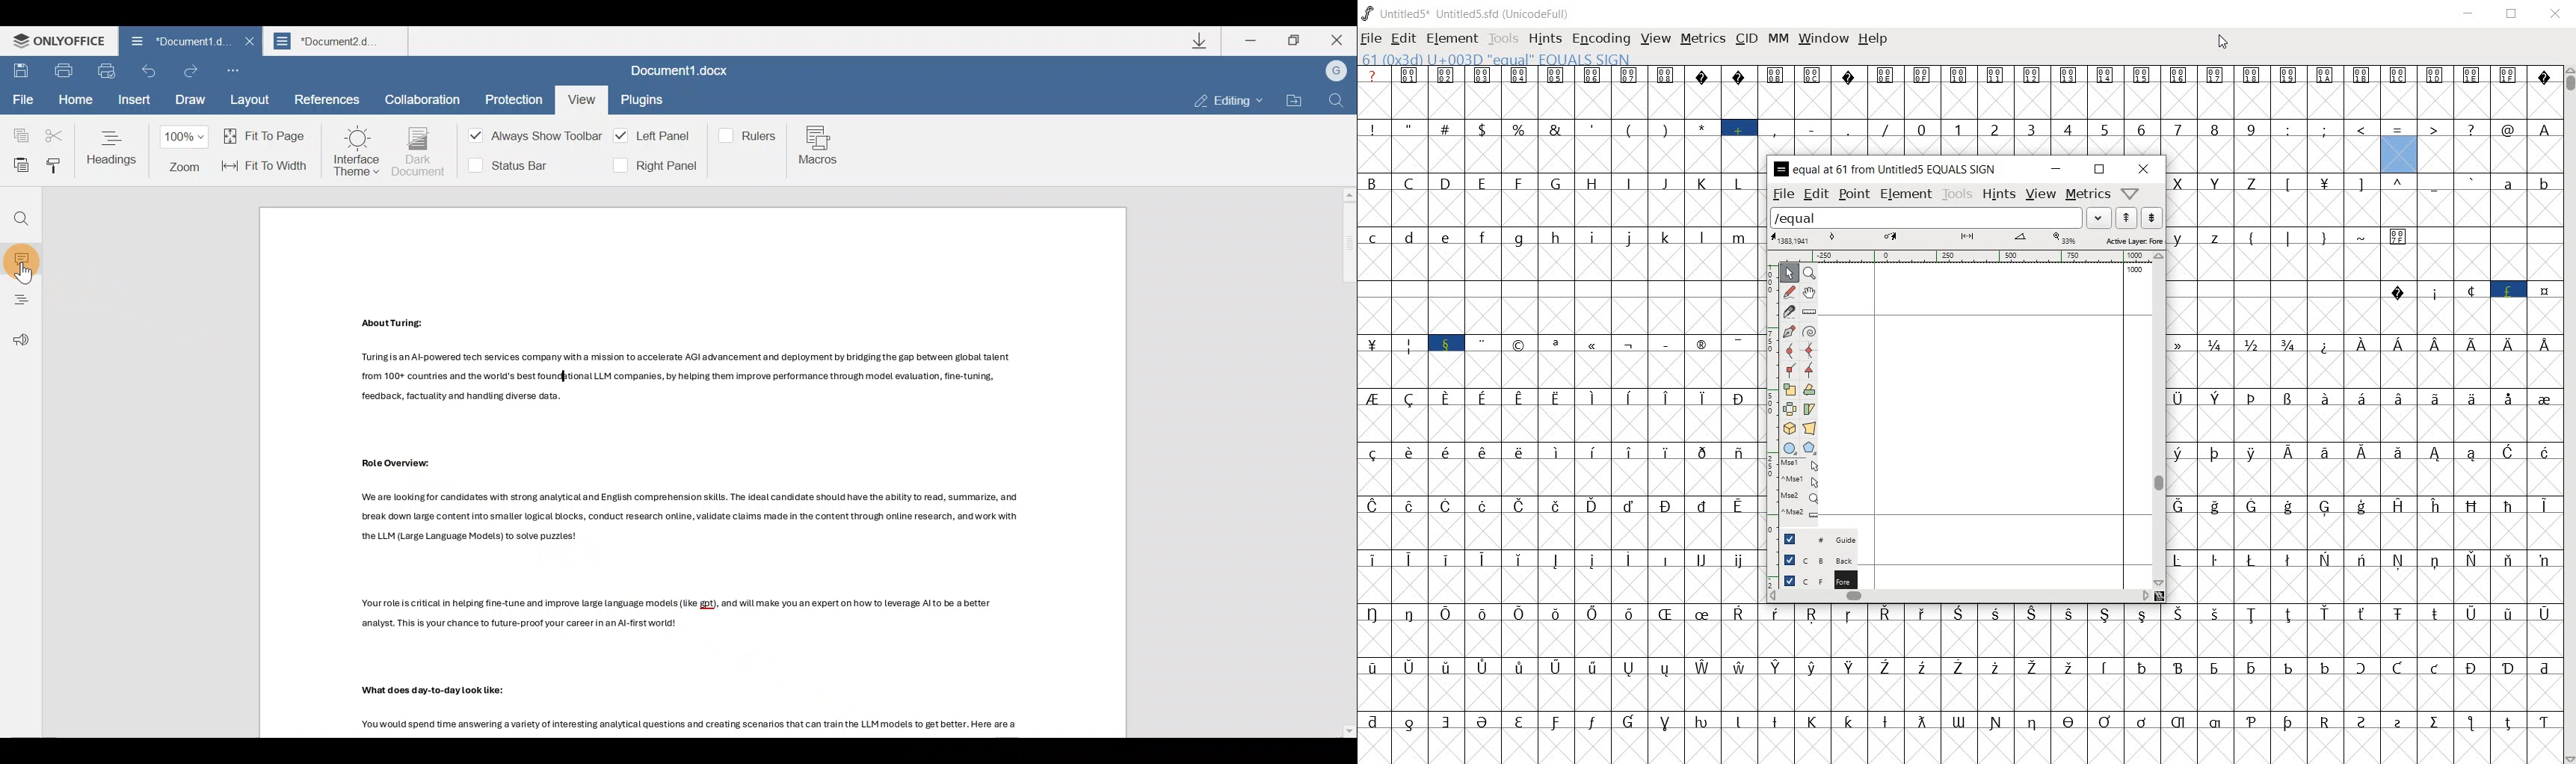 The width and height of the screenshot is (2576, 784). I want to click on Print file, so click(67, 73).